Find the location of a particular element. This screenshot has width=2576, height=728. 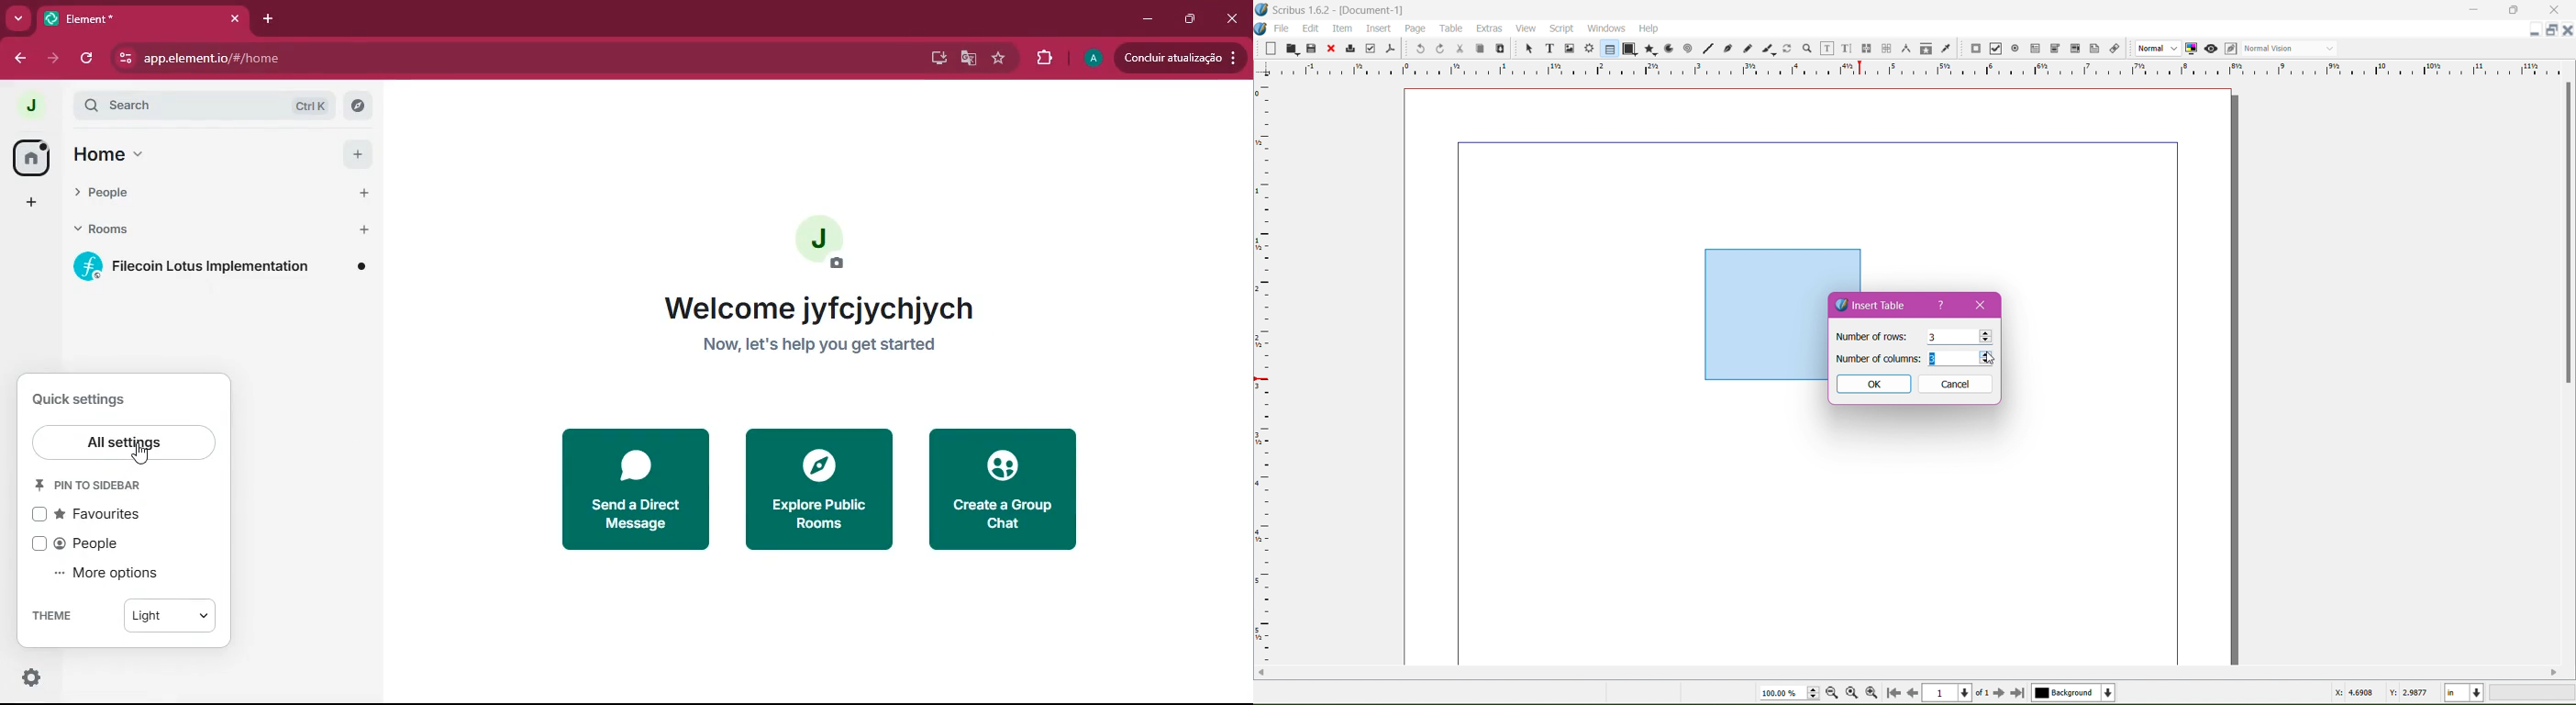

forward is located at coordinates (56, 61).